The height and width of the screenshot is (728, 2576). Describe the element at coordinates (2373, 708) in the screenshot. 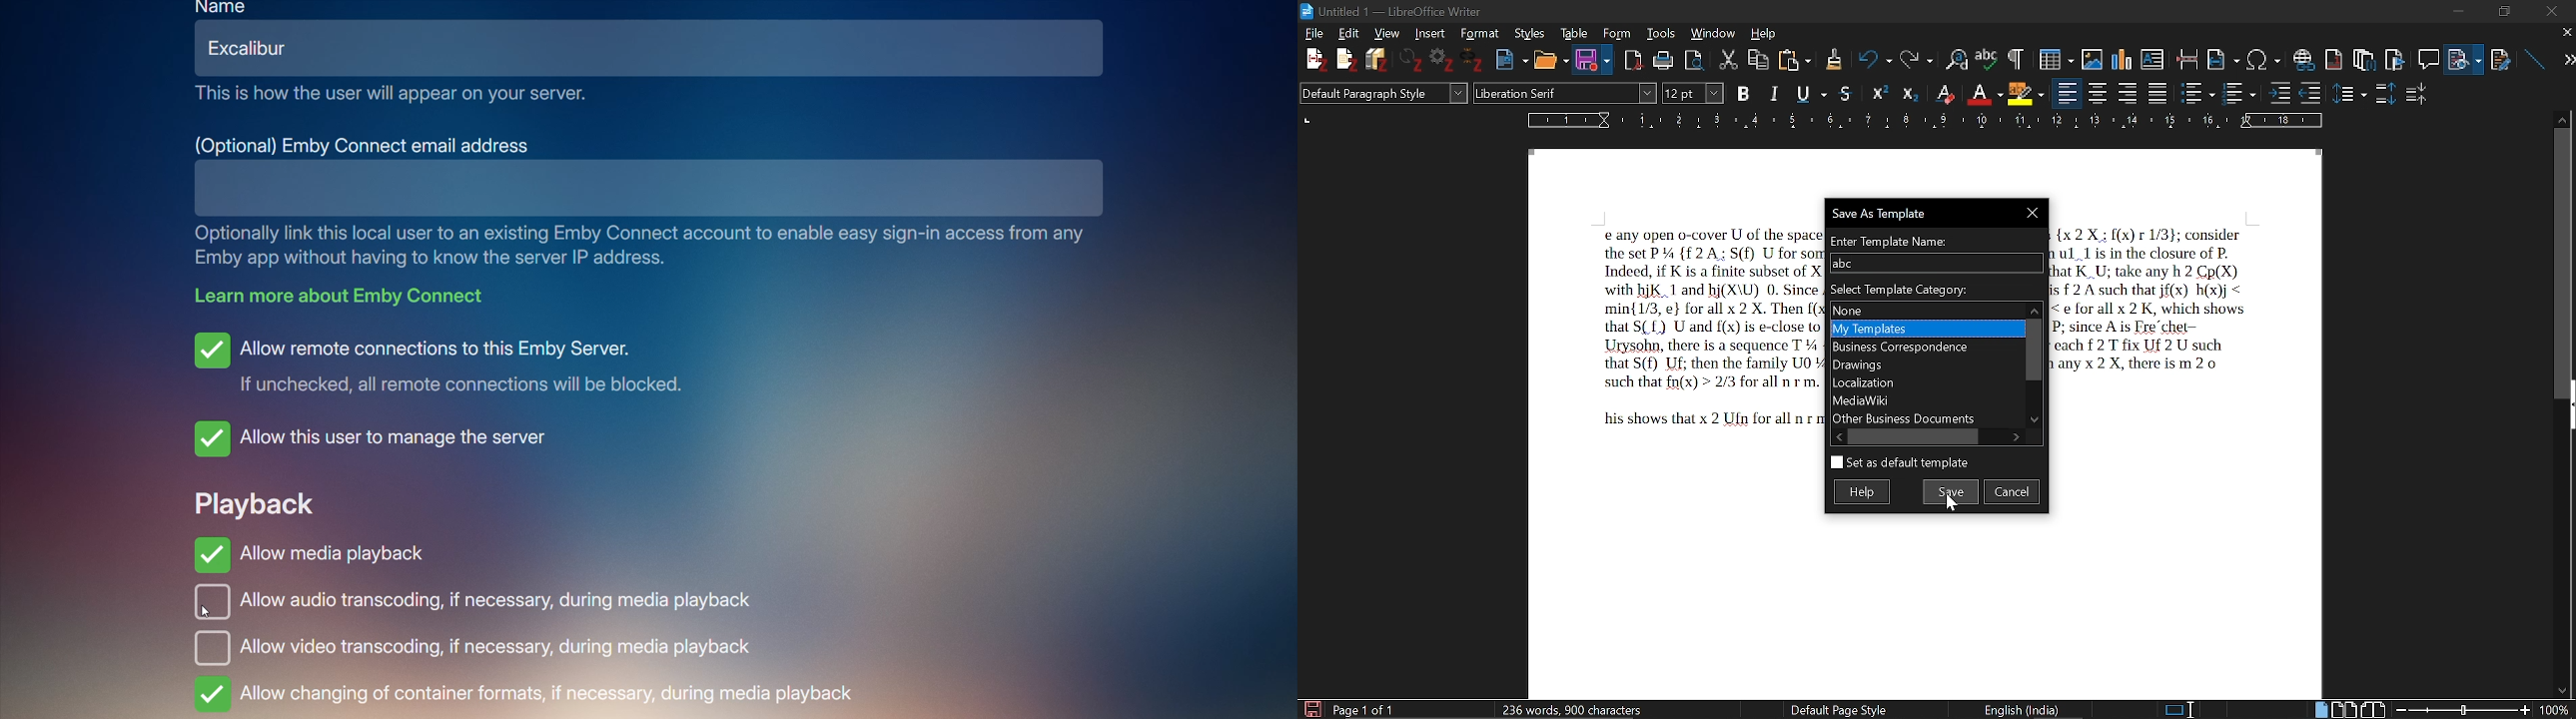

I see `Book view` at that location.